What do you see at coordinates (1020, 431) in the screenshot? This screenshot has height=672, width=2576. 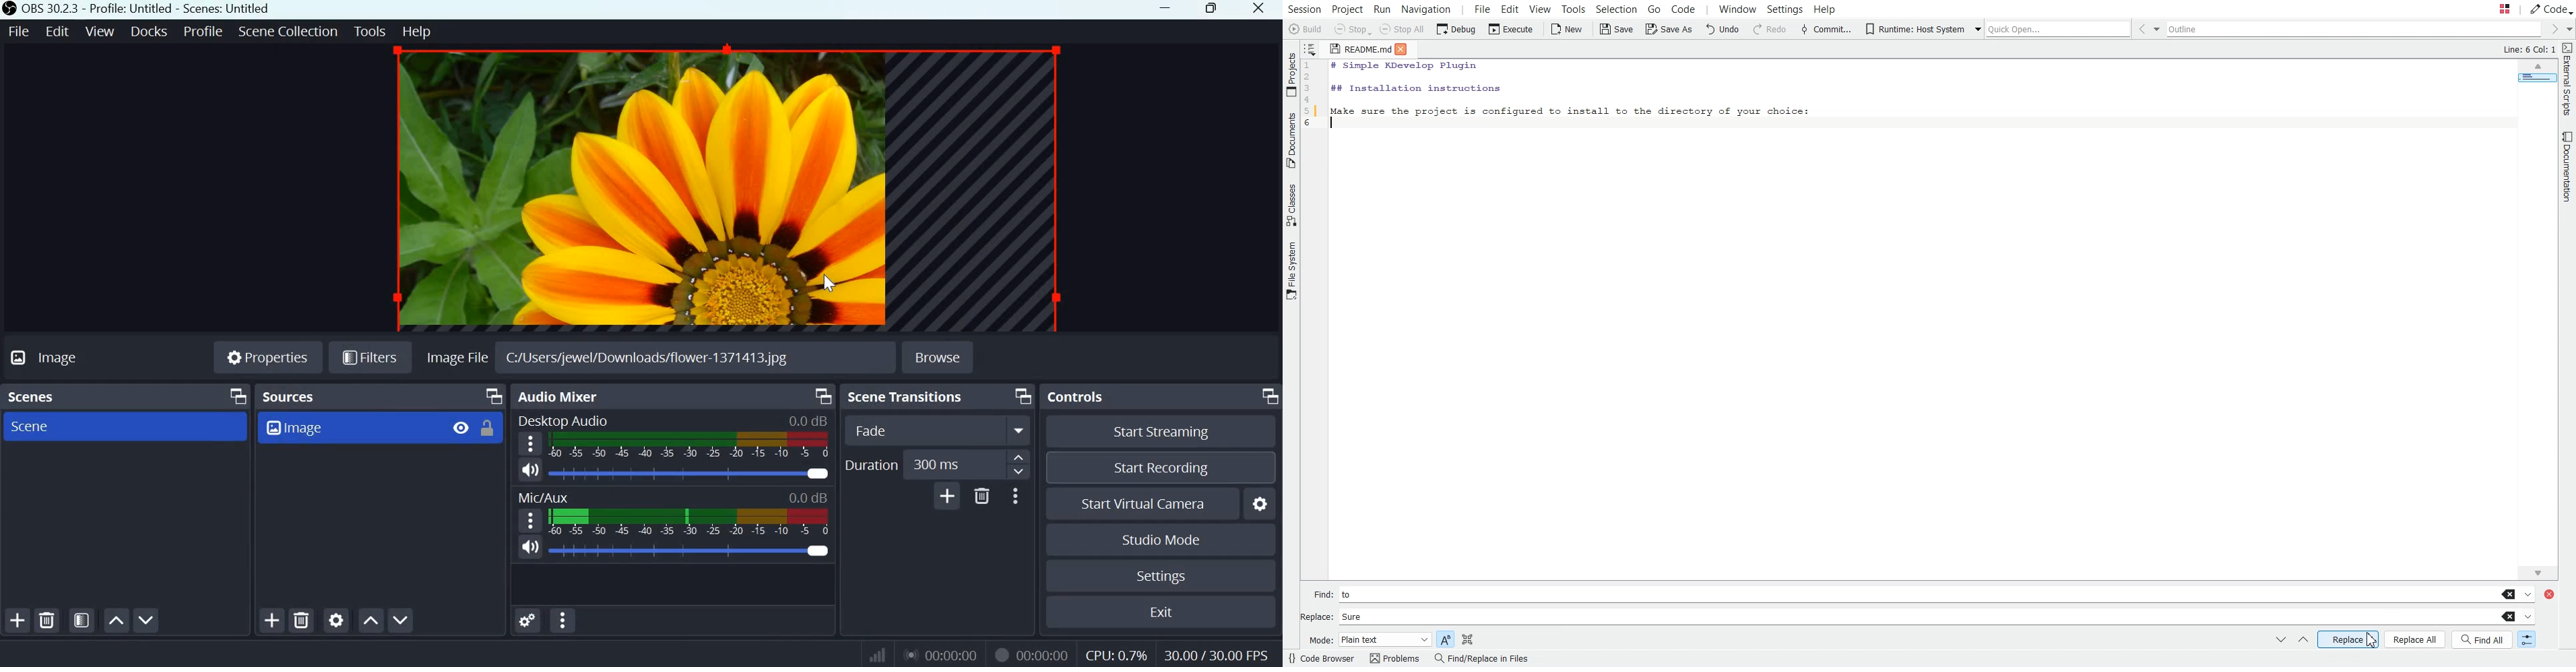 I see `More options` at bounding box center [1020, 431].